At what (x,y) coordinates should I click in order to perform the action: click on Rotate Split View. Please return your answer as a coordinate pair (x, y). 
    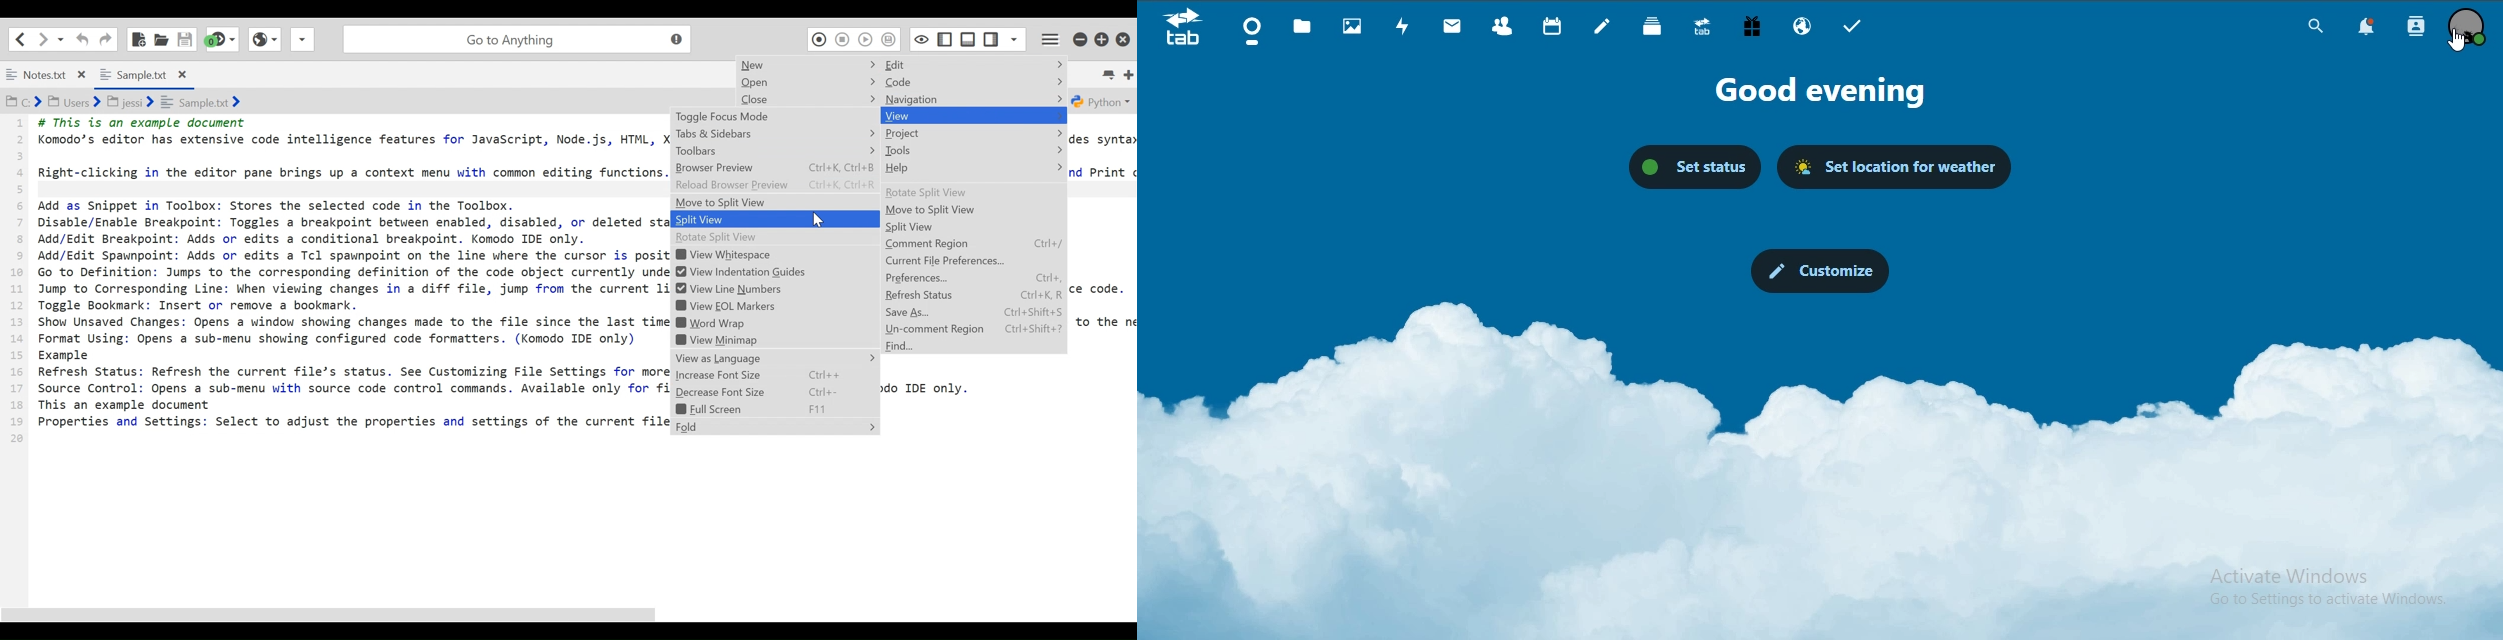
    Looking at the image, I should click on (975, 193).